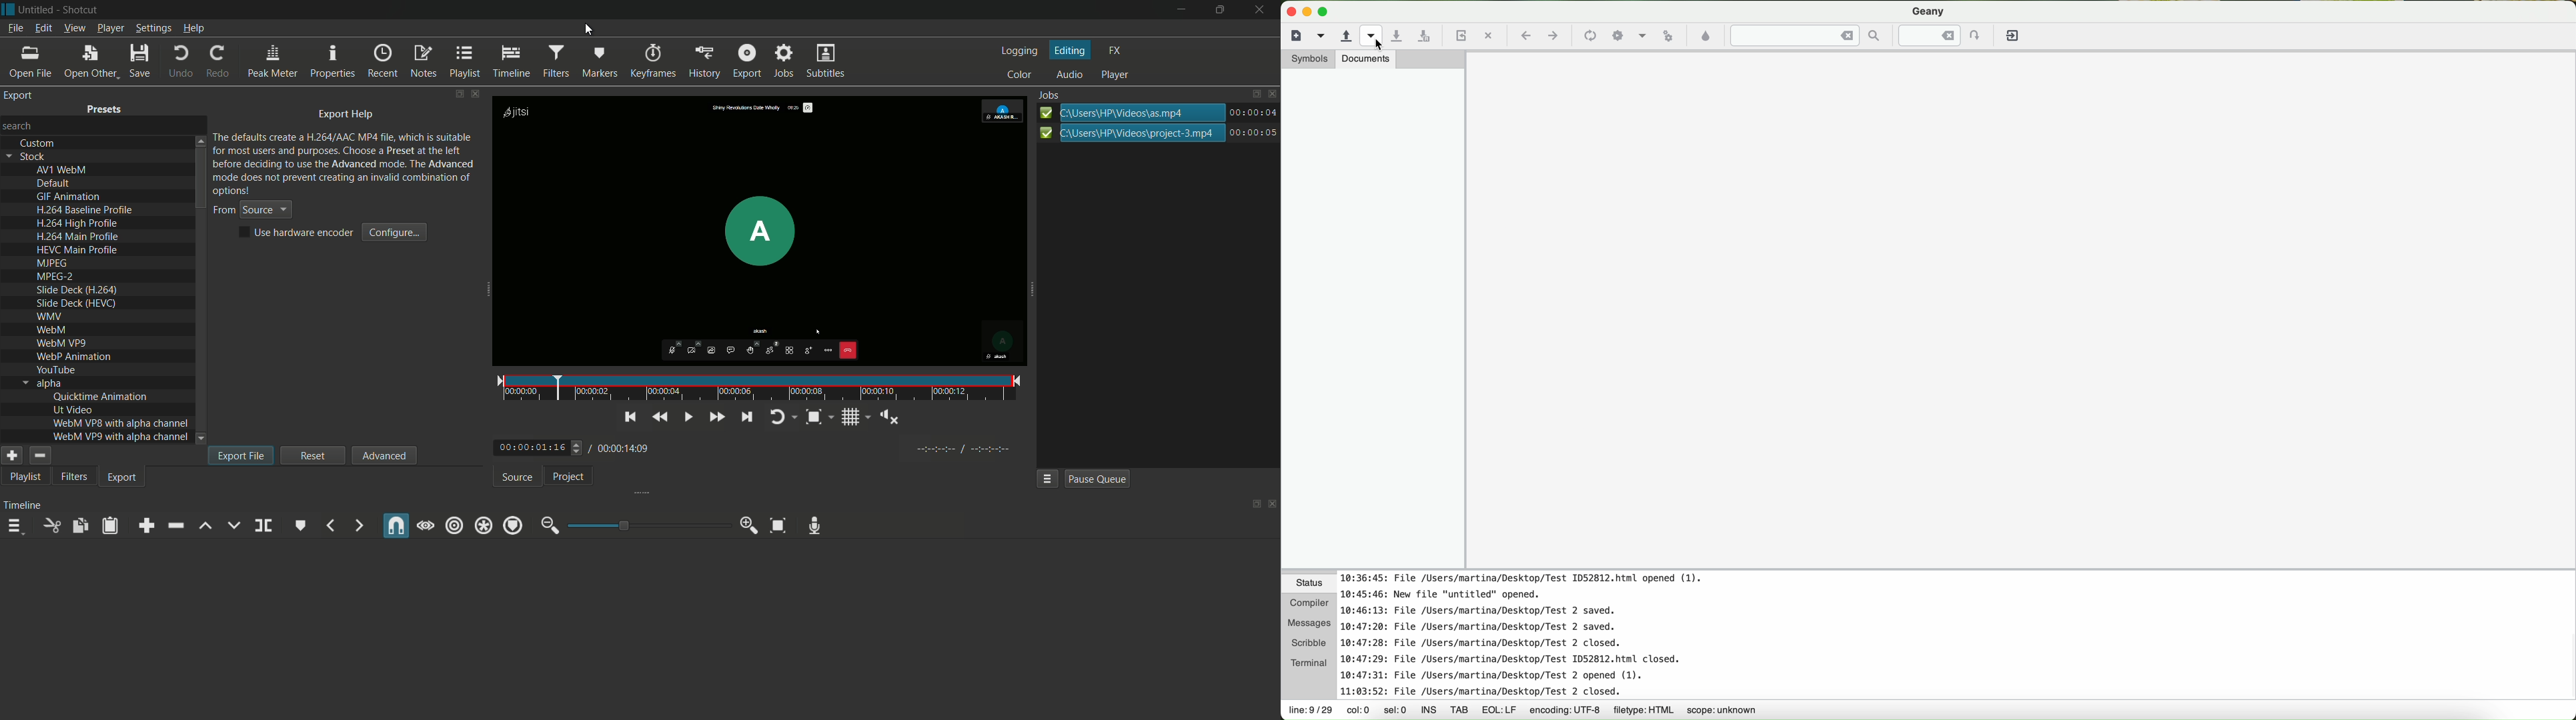  What do you see at coordinates (29, 62) in the screenshot?
I see `open file` at bounding box center [29, 62].